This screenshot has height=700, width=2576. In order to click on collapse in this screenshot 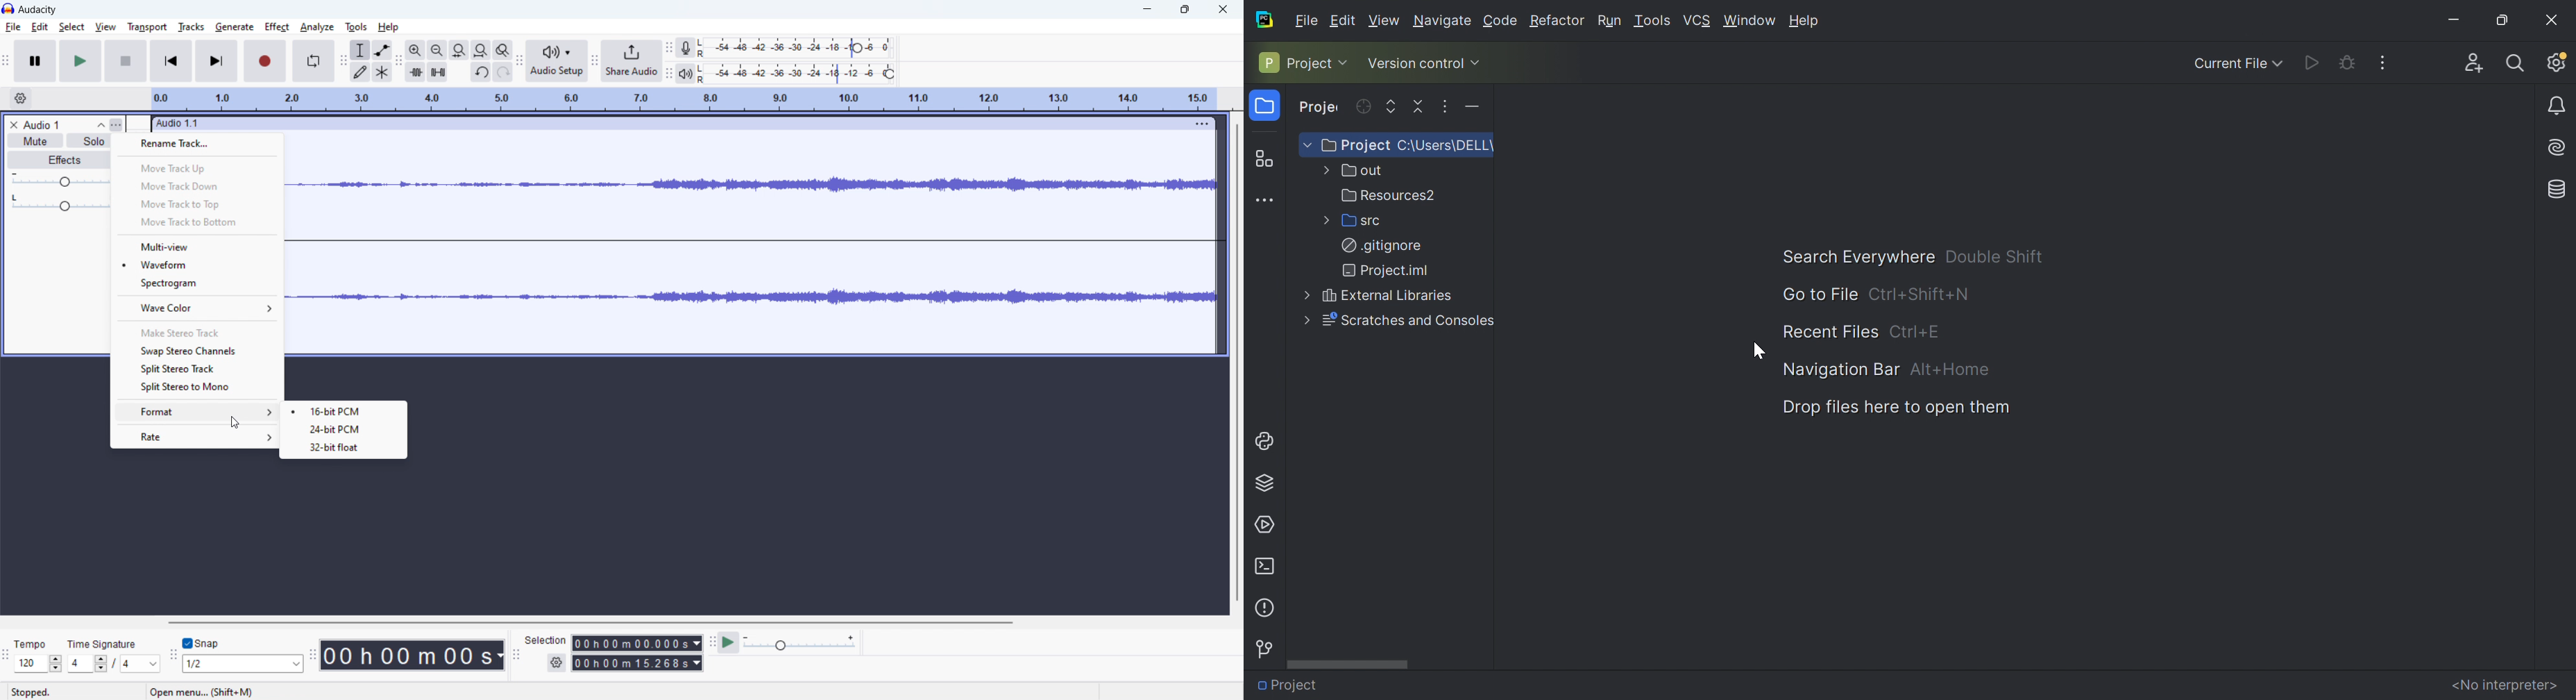, I will do `click(100, 124)`.